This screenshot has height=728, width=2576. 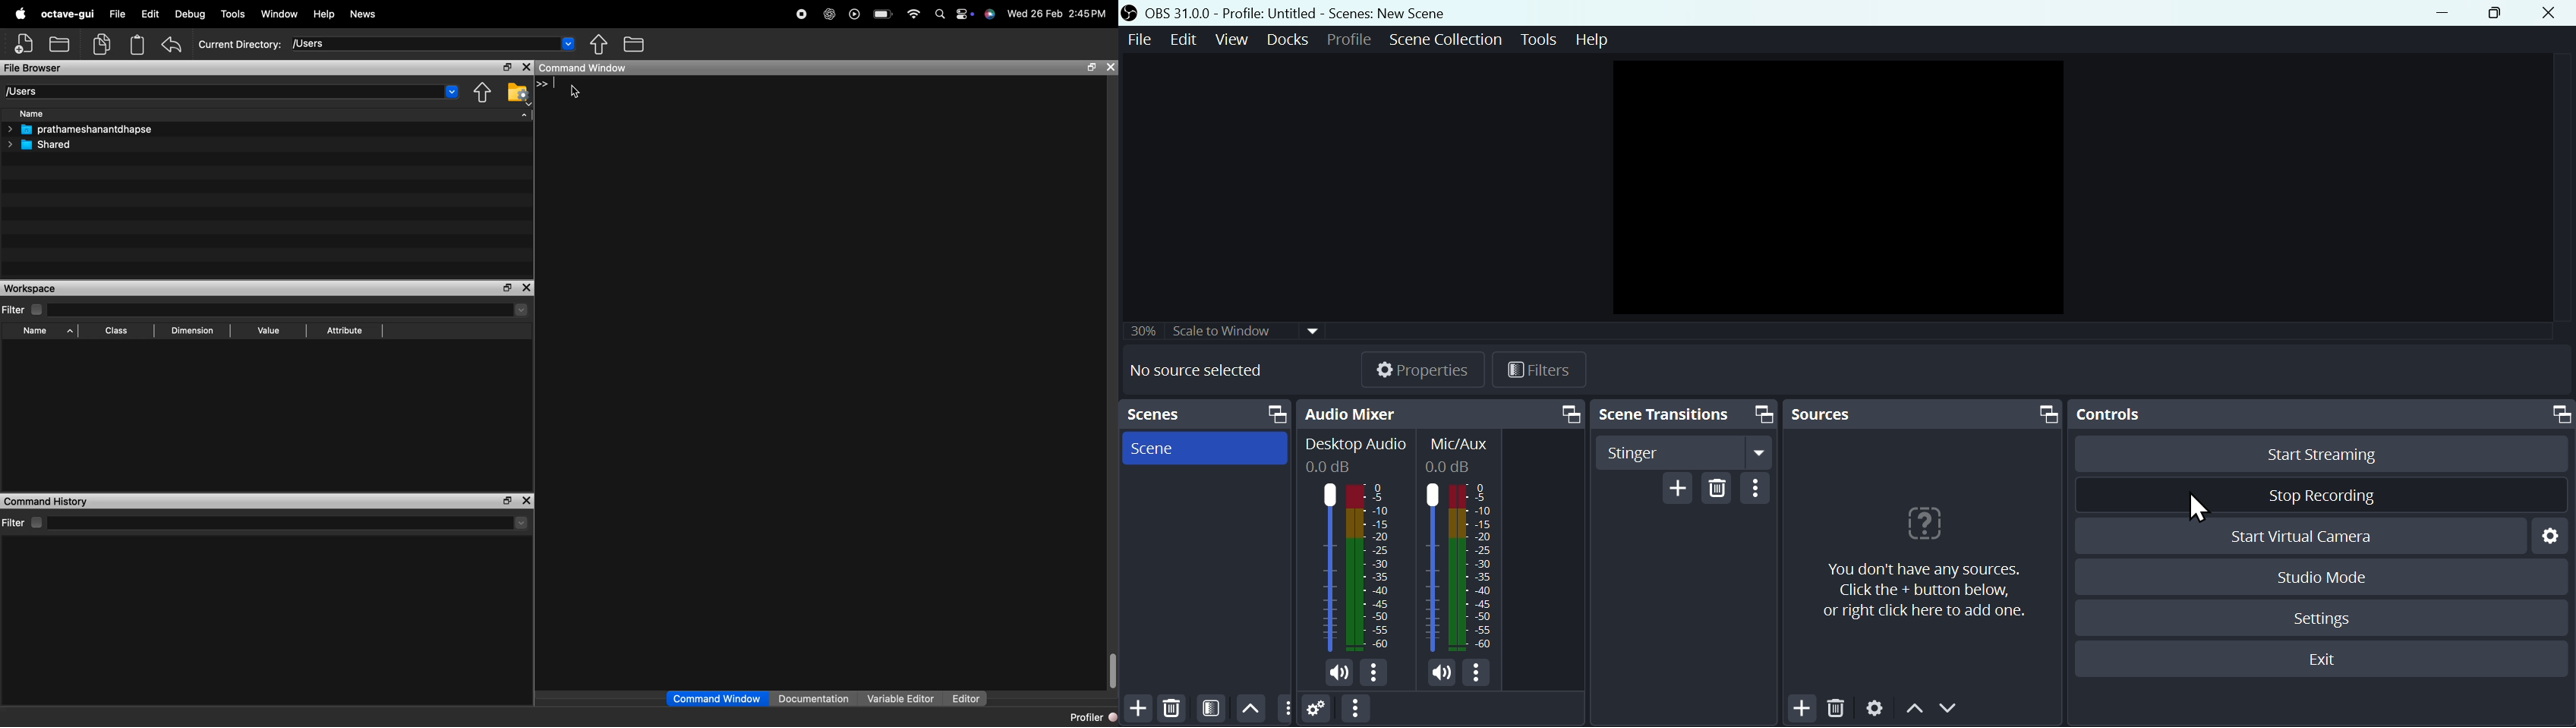 I want to click on maximize, so click(x=2559, y=414).